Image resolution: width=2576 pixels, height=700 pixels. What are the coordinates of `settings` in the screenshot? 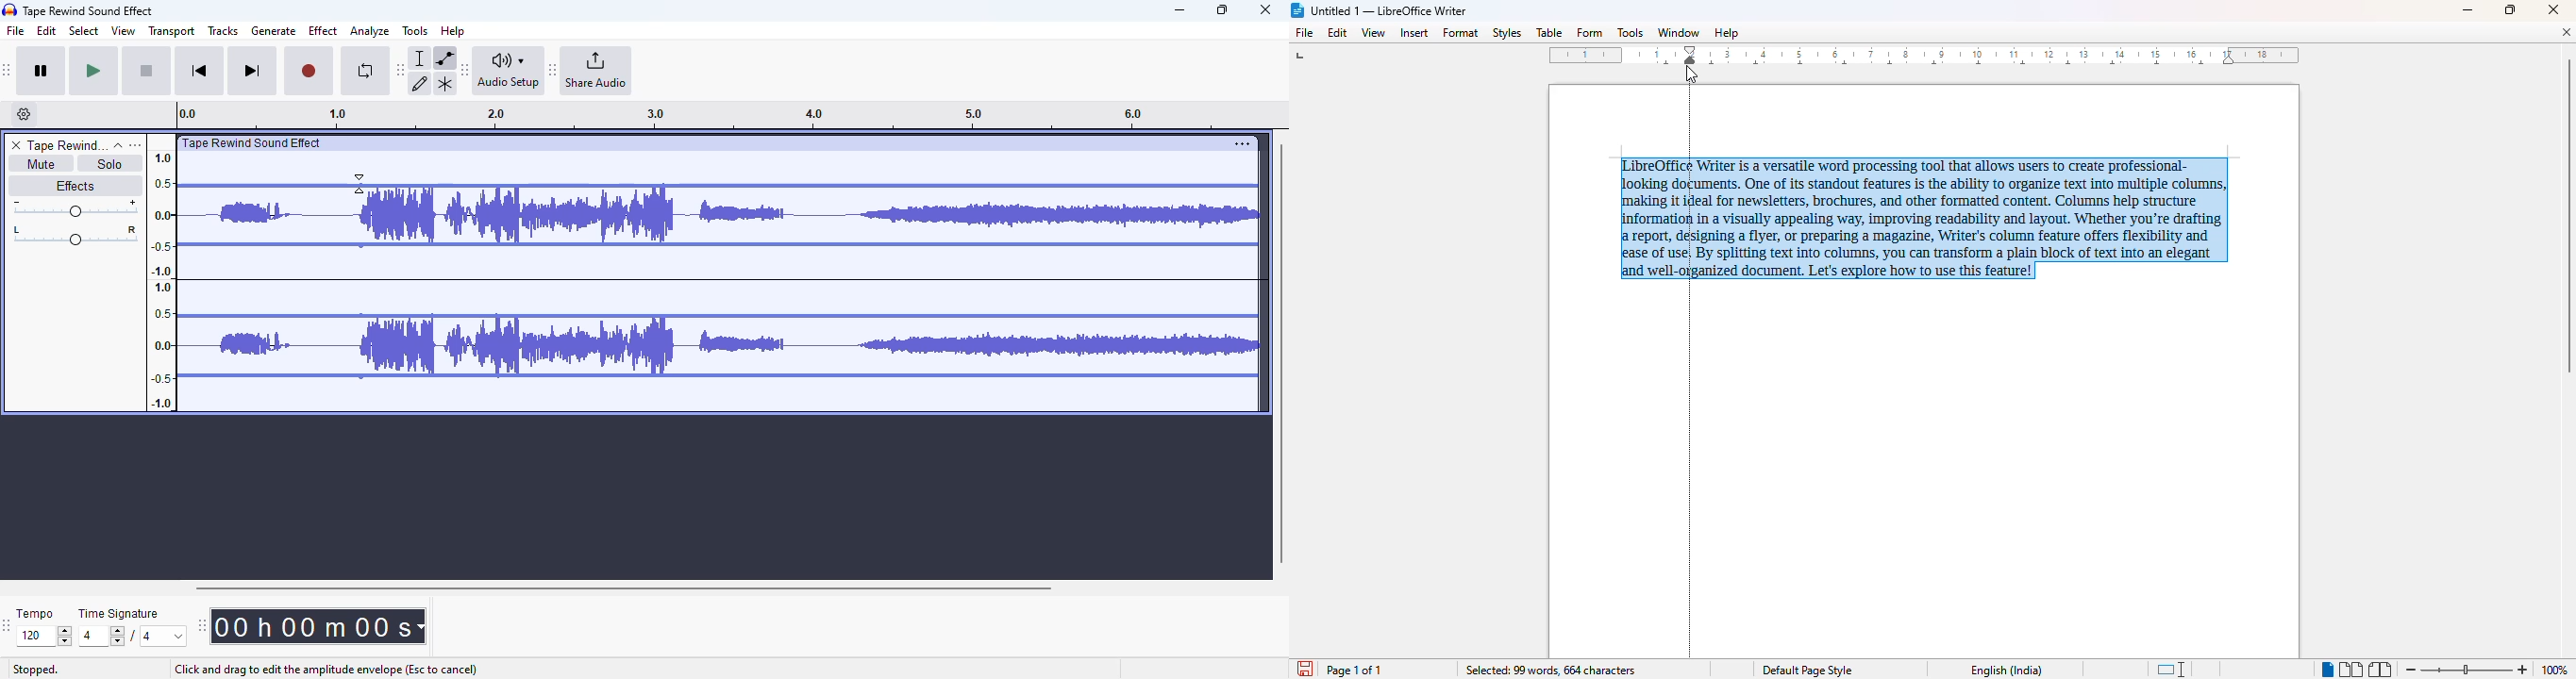 It's located at (1242, 143).